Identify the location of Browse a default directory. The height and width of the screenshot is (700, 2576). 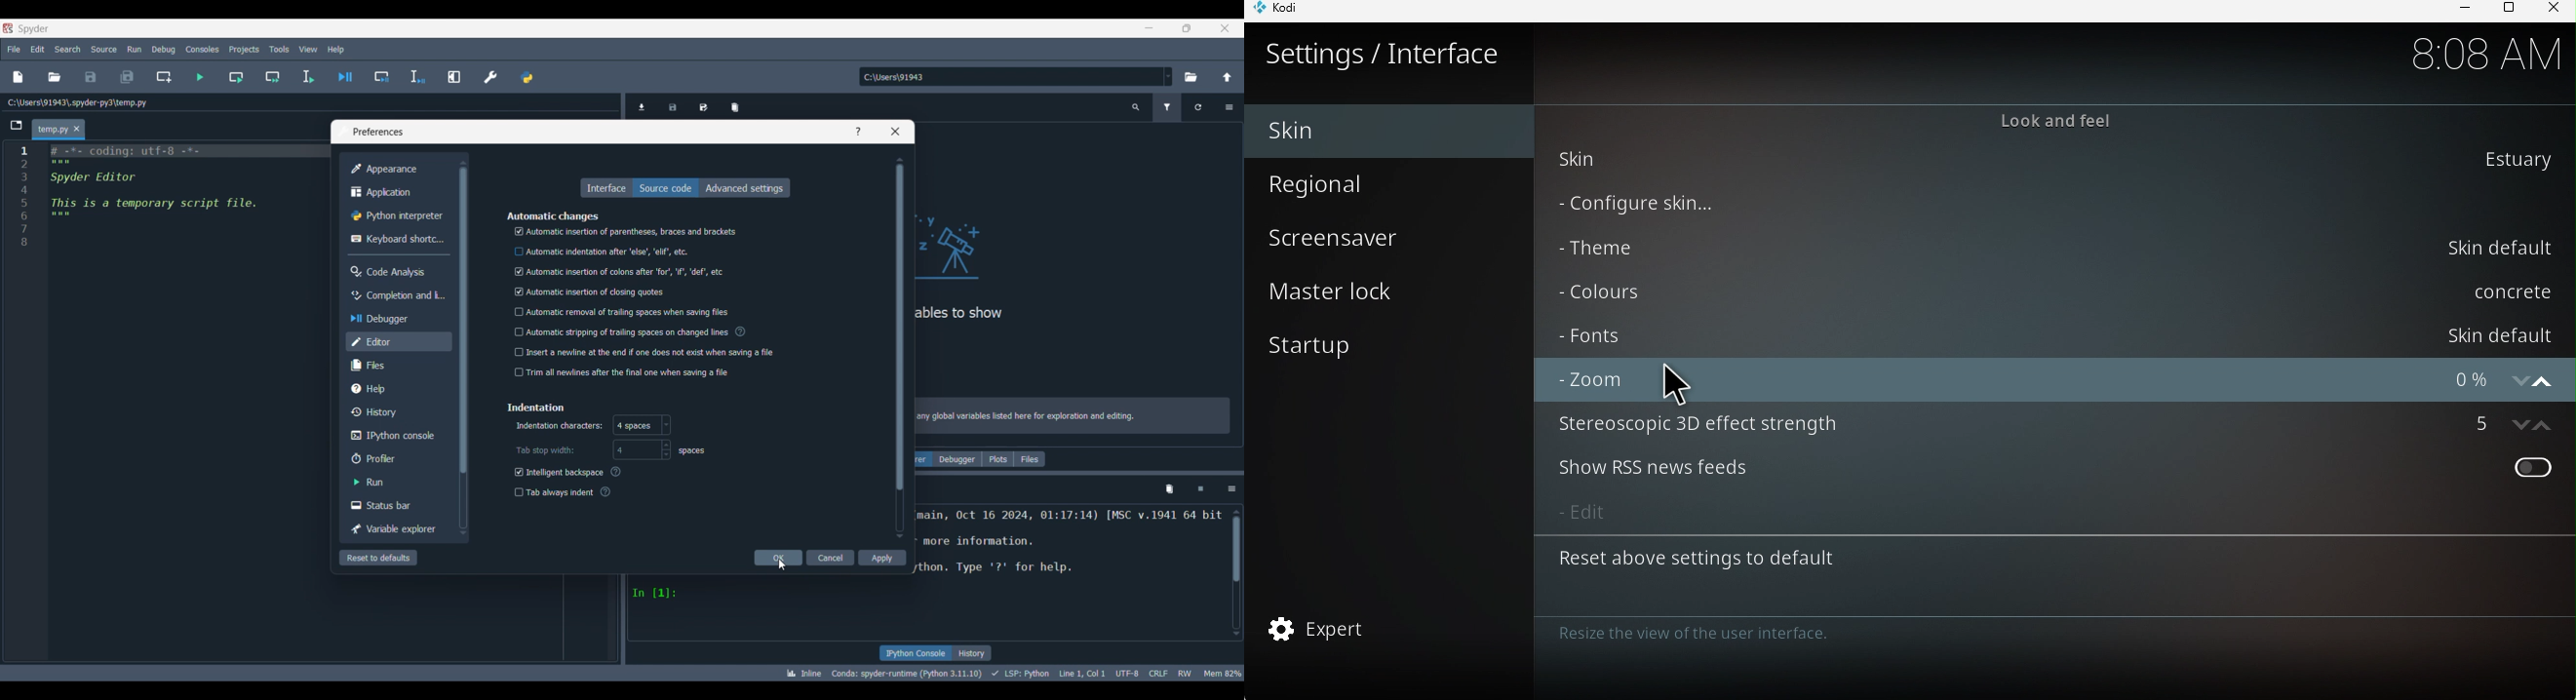
(1191, 77).